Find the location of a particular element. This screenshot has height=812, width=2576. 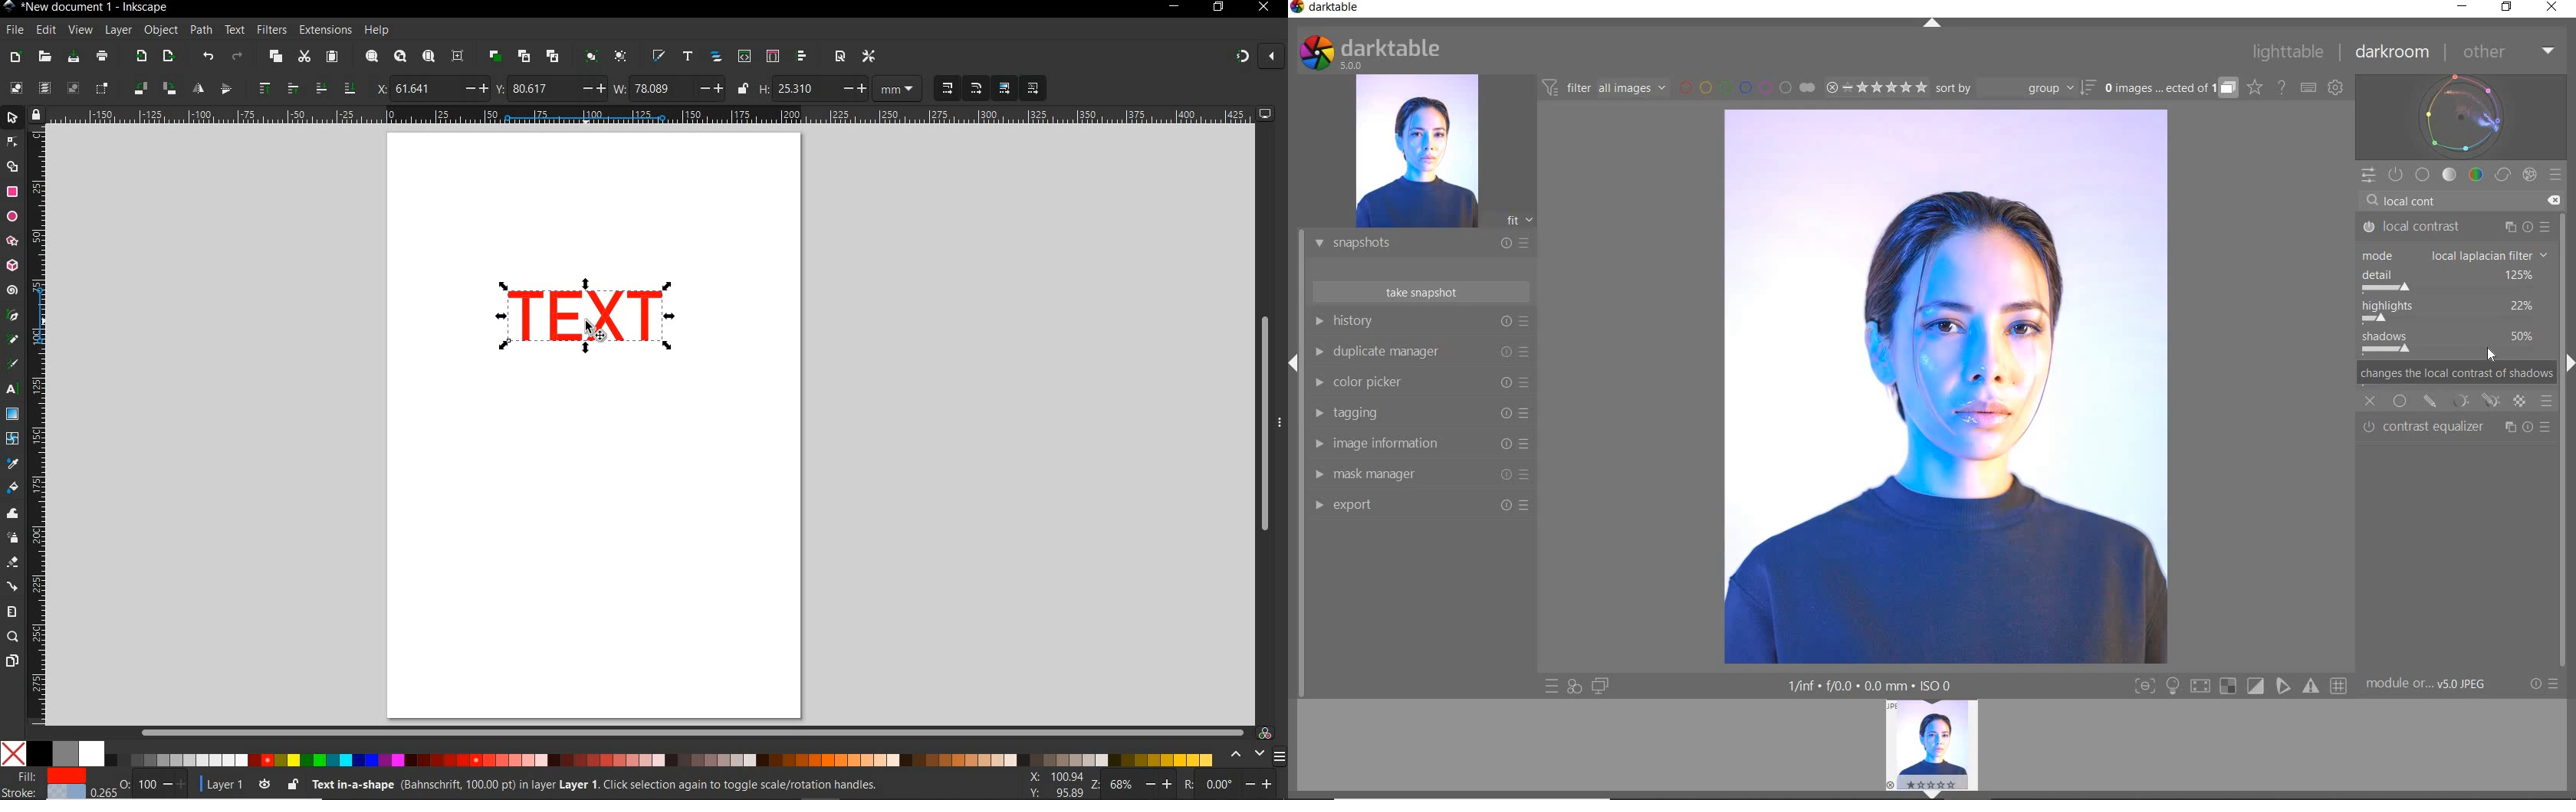

toggle current layer visibility is located at coordinates (264, 782).